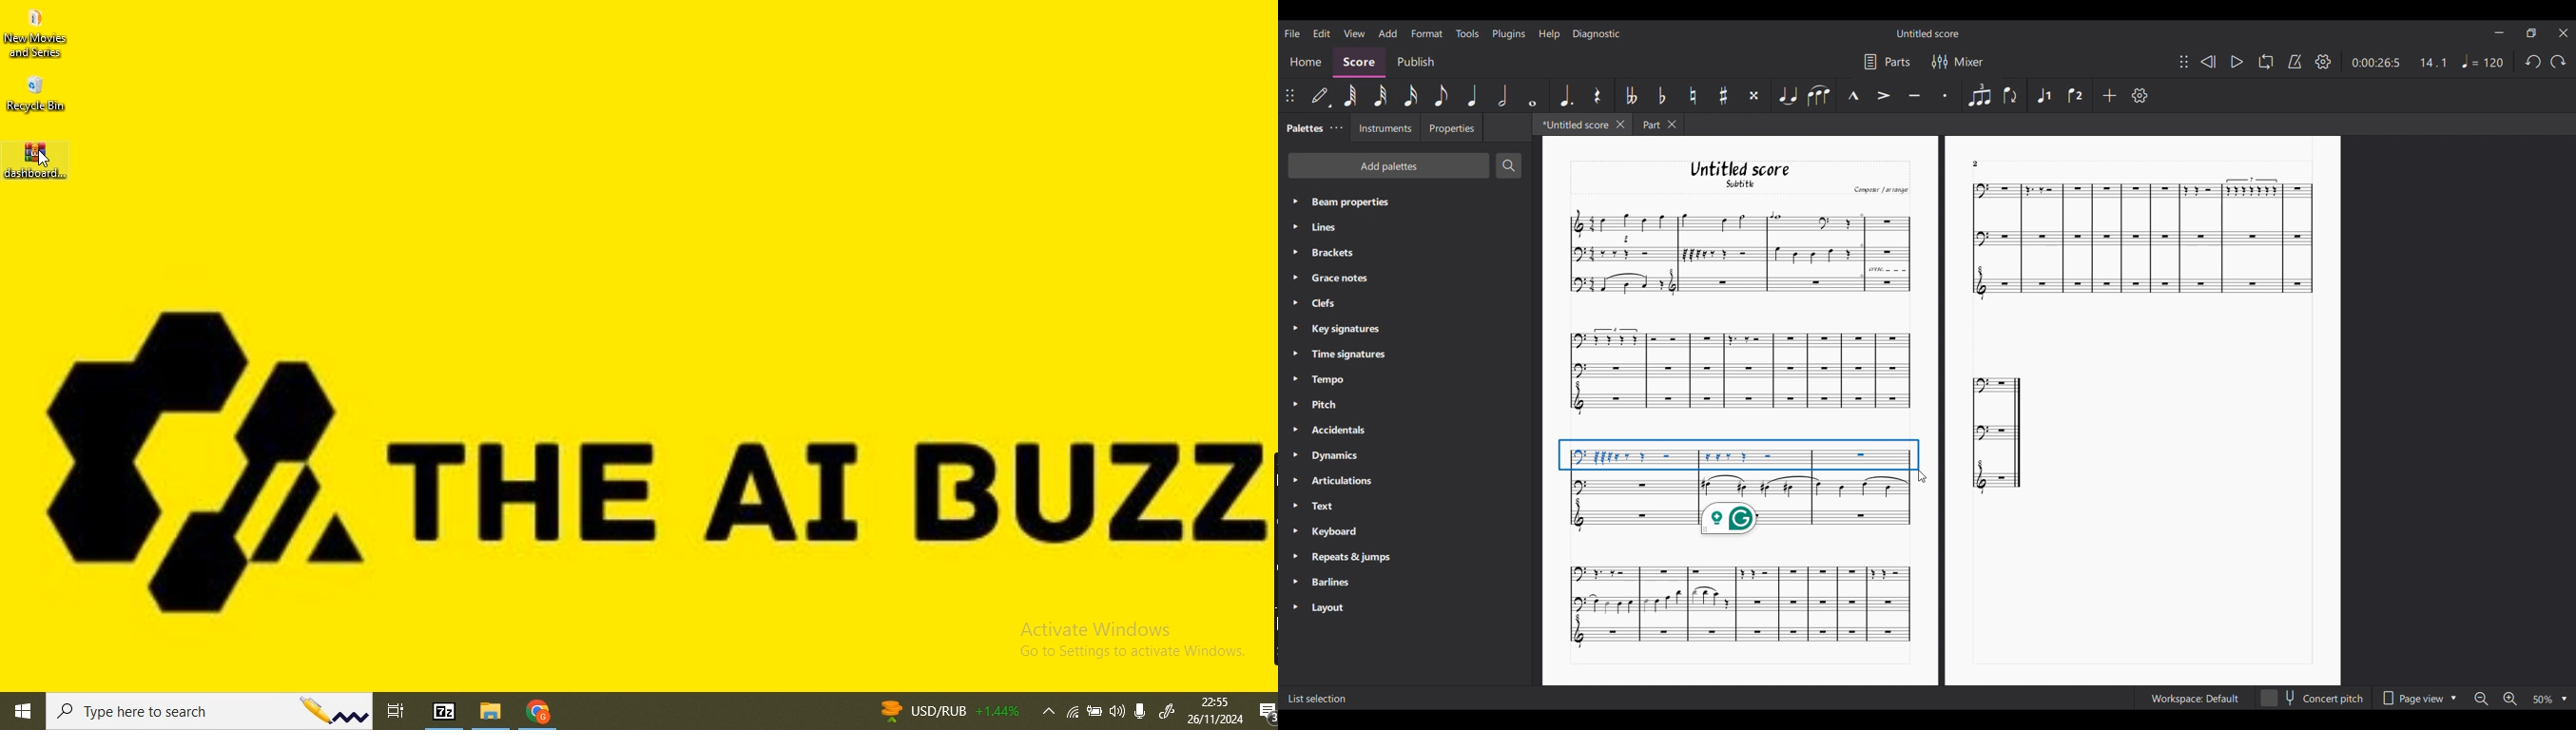 The image size is (2576, 756). Describe the element at coordinates (2549, 699) in the screenshot. I see `50 %` at that location.